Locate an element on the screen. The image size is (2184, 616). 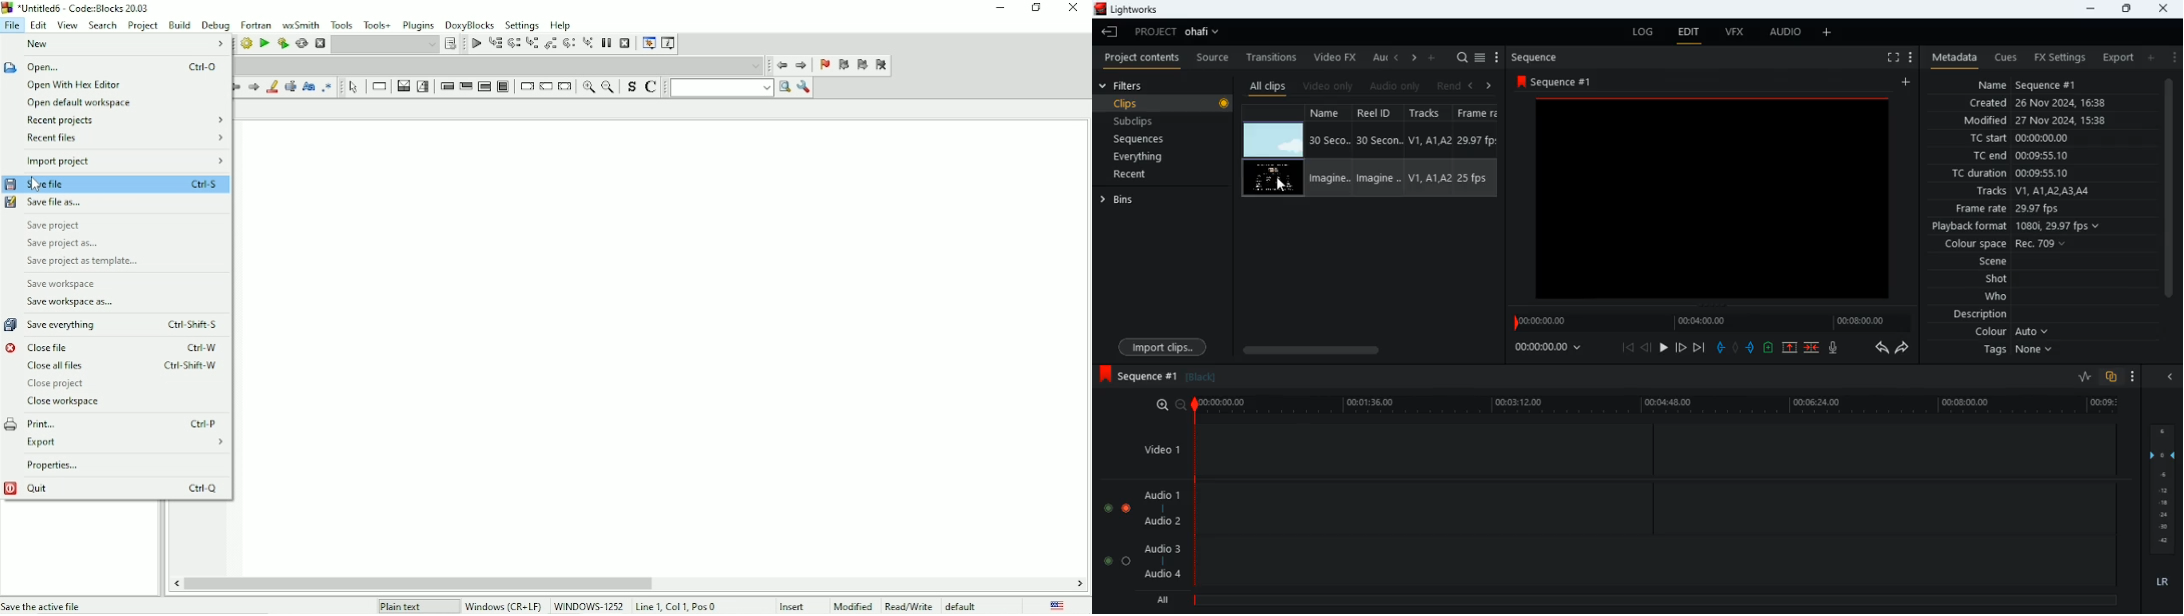
beggining is located at coordinates (1628, 348).